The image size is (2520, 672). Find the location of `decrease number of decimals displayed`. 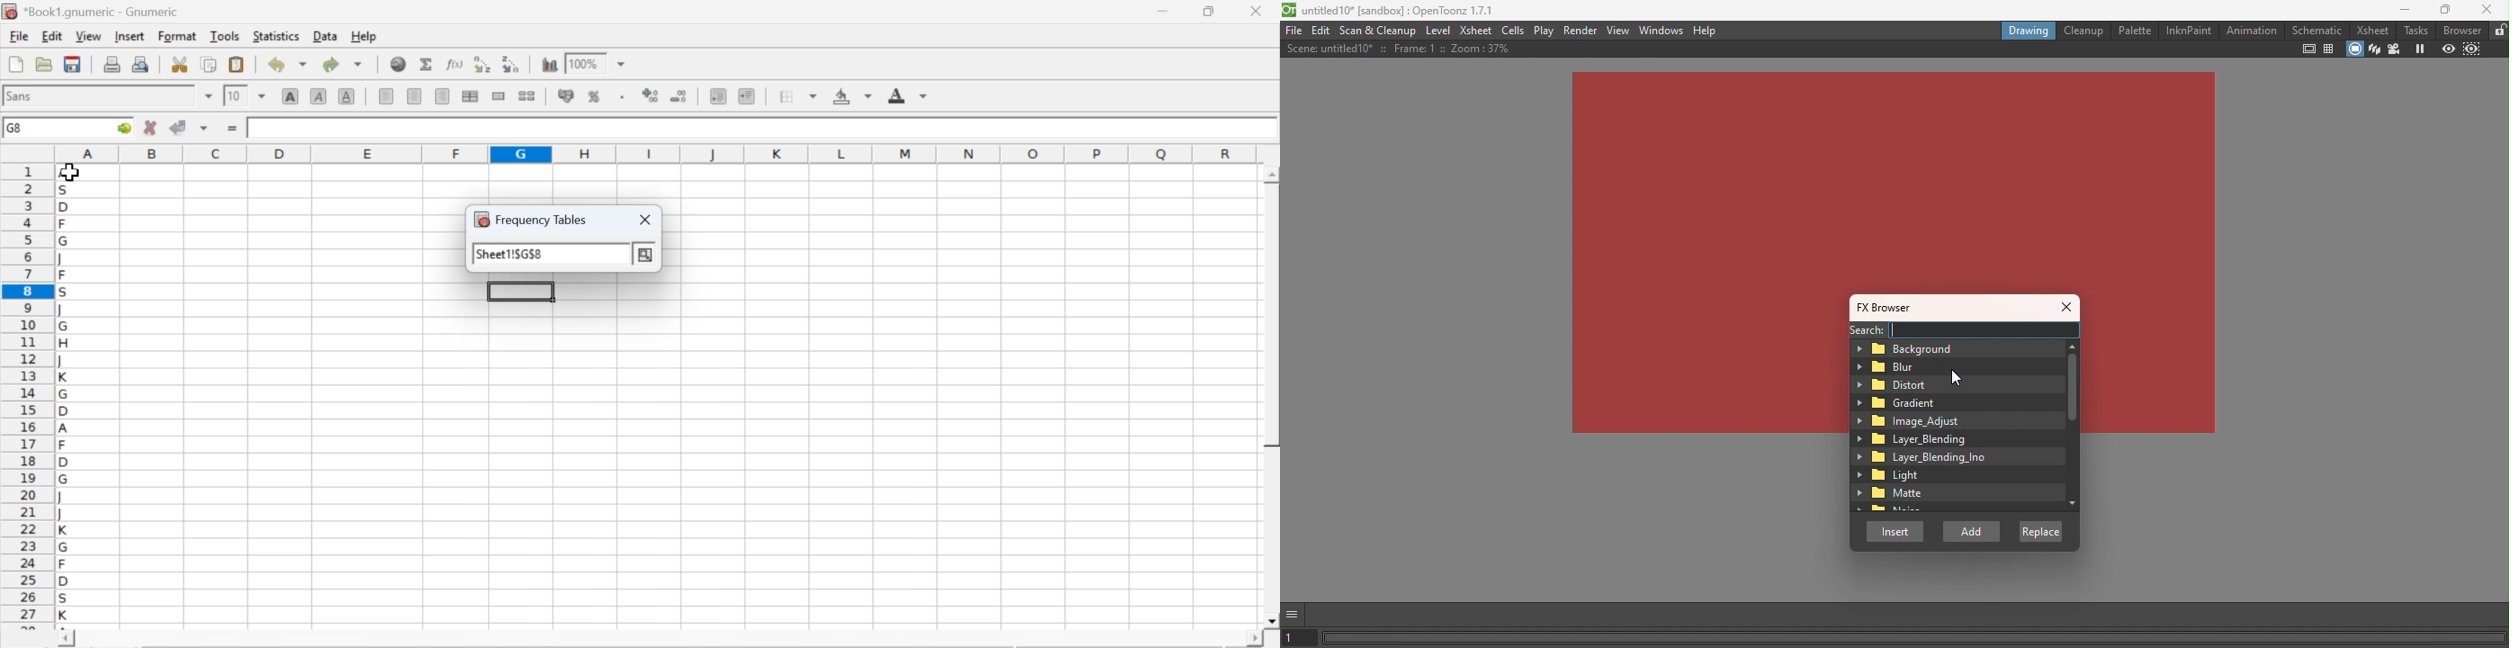

decrease number of decimals displayed is located at coordinates (678, 97).